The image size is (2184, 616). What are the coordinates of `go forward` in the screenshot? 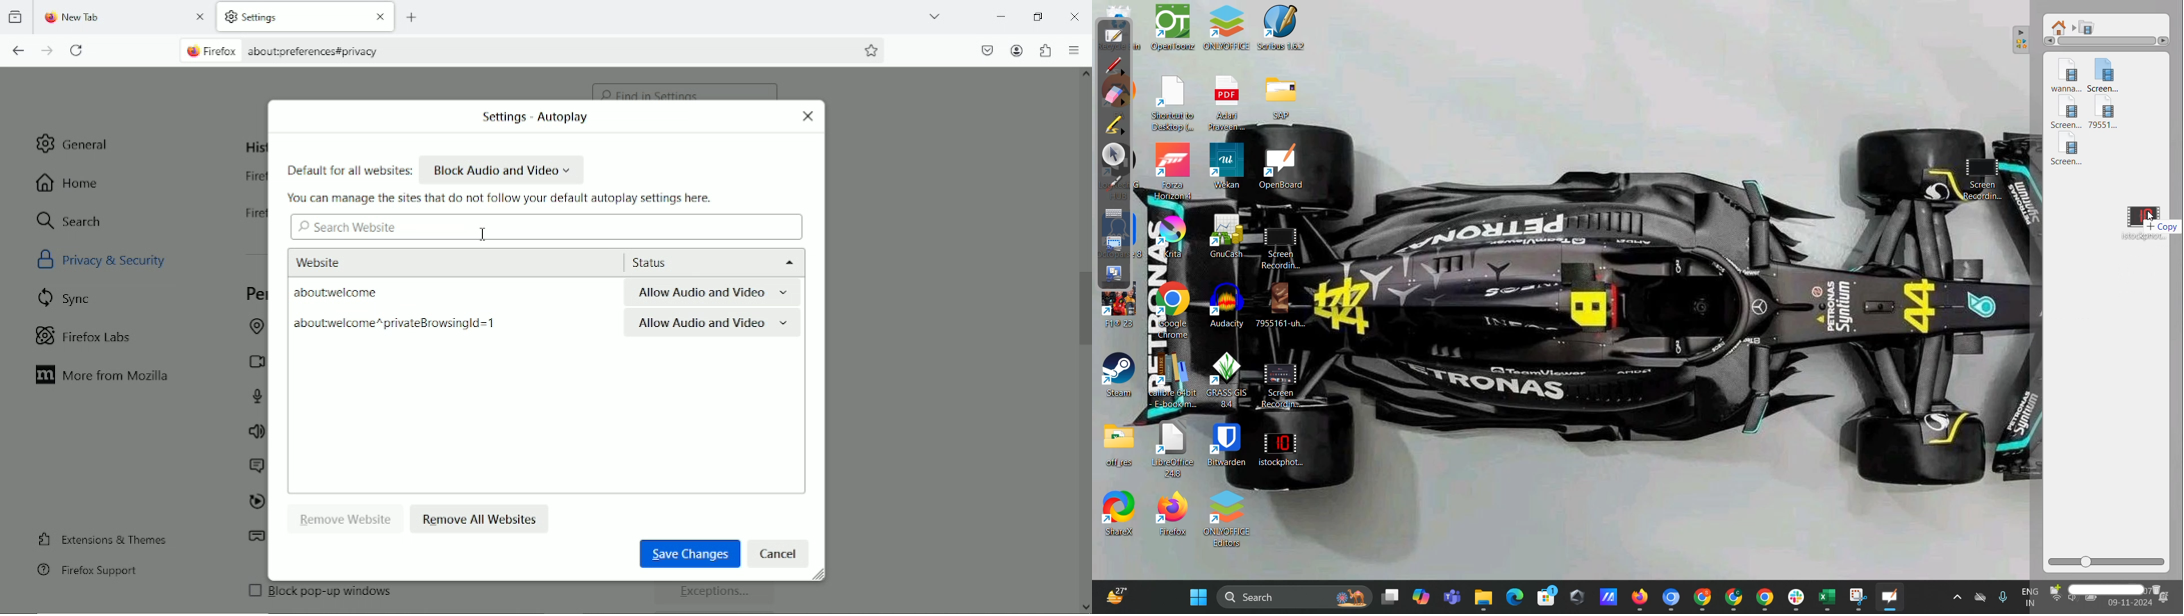 It's located at (48, 51).